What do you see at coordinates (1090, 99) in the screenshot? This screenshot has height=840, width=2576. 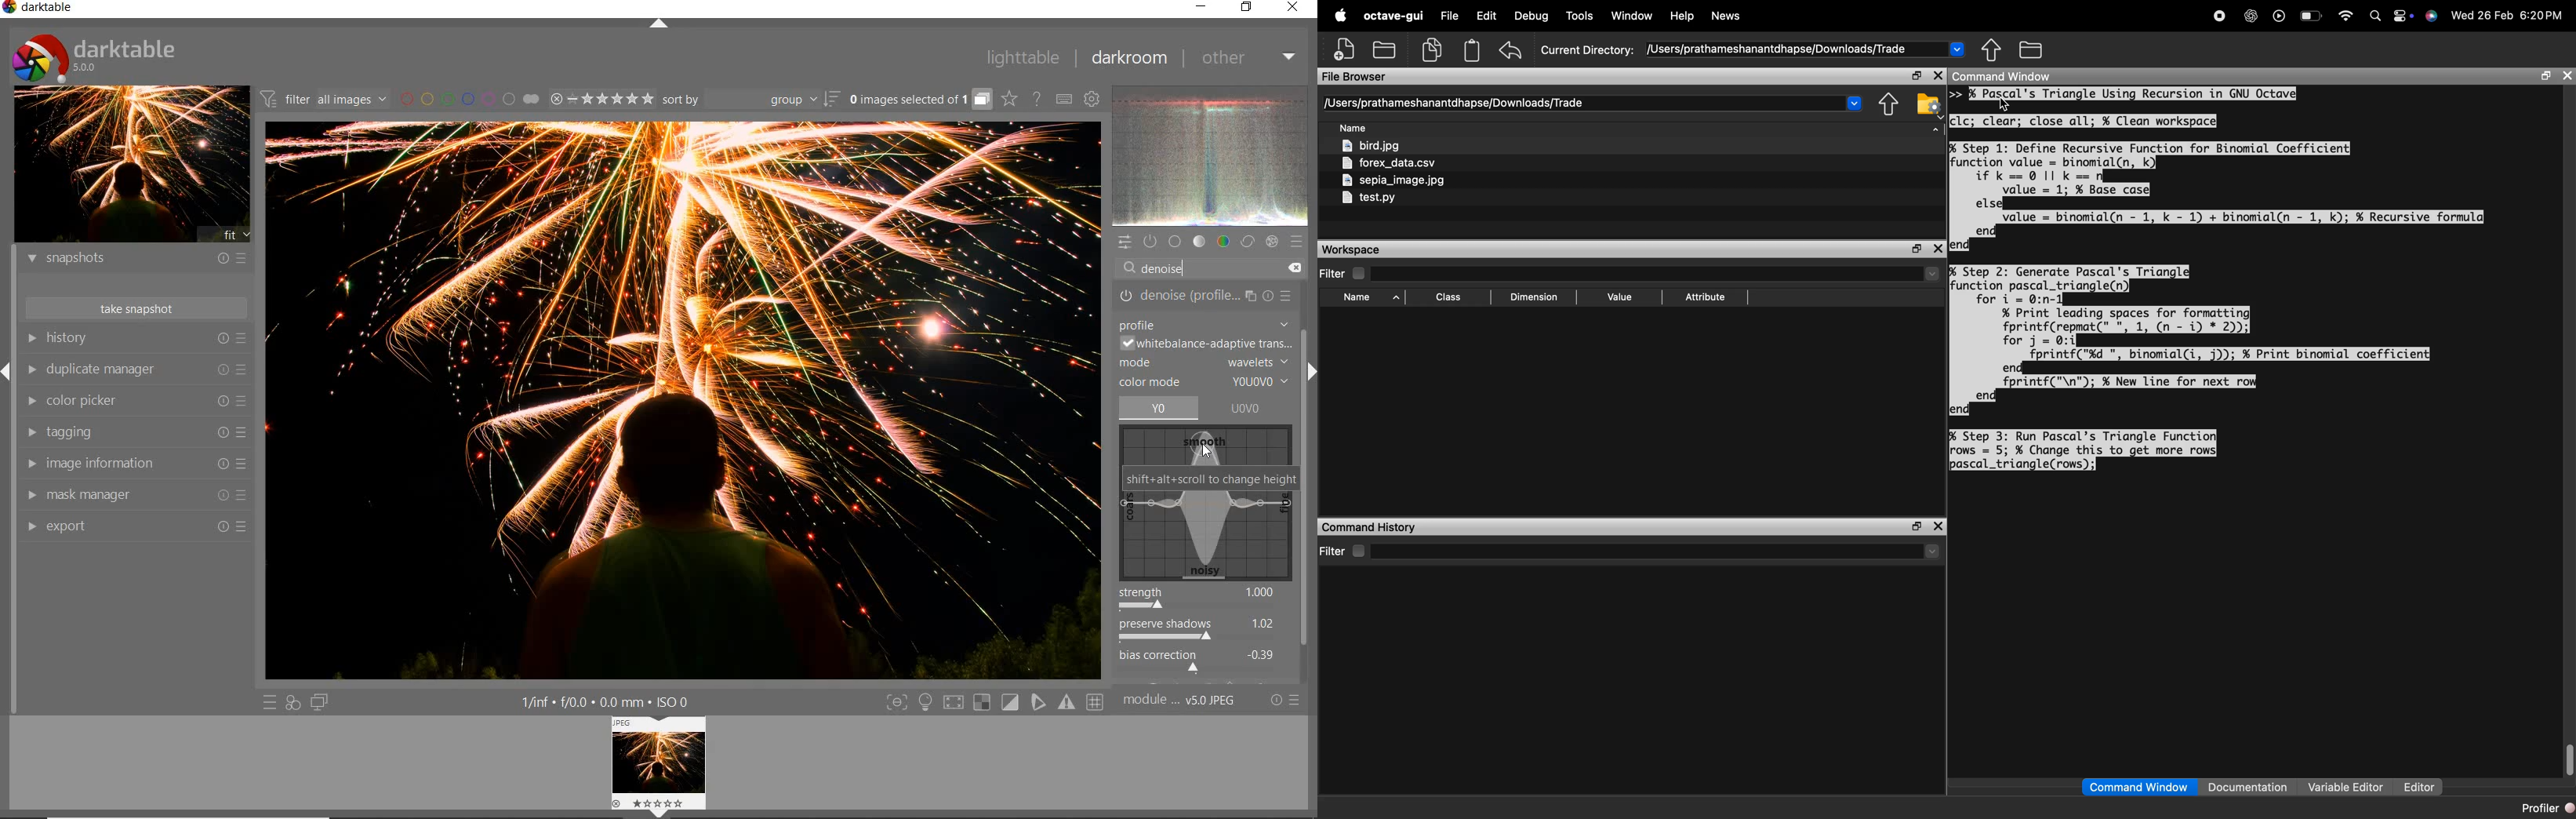 I see `show global preferences` at bounding box center [1090, 99].